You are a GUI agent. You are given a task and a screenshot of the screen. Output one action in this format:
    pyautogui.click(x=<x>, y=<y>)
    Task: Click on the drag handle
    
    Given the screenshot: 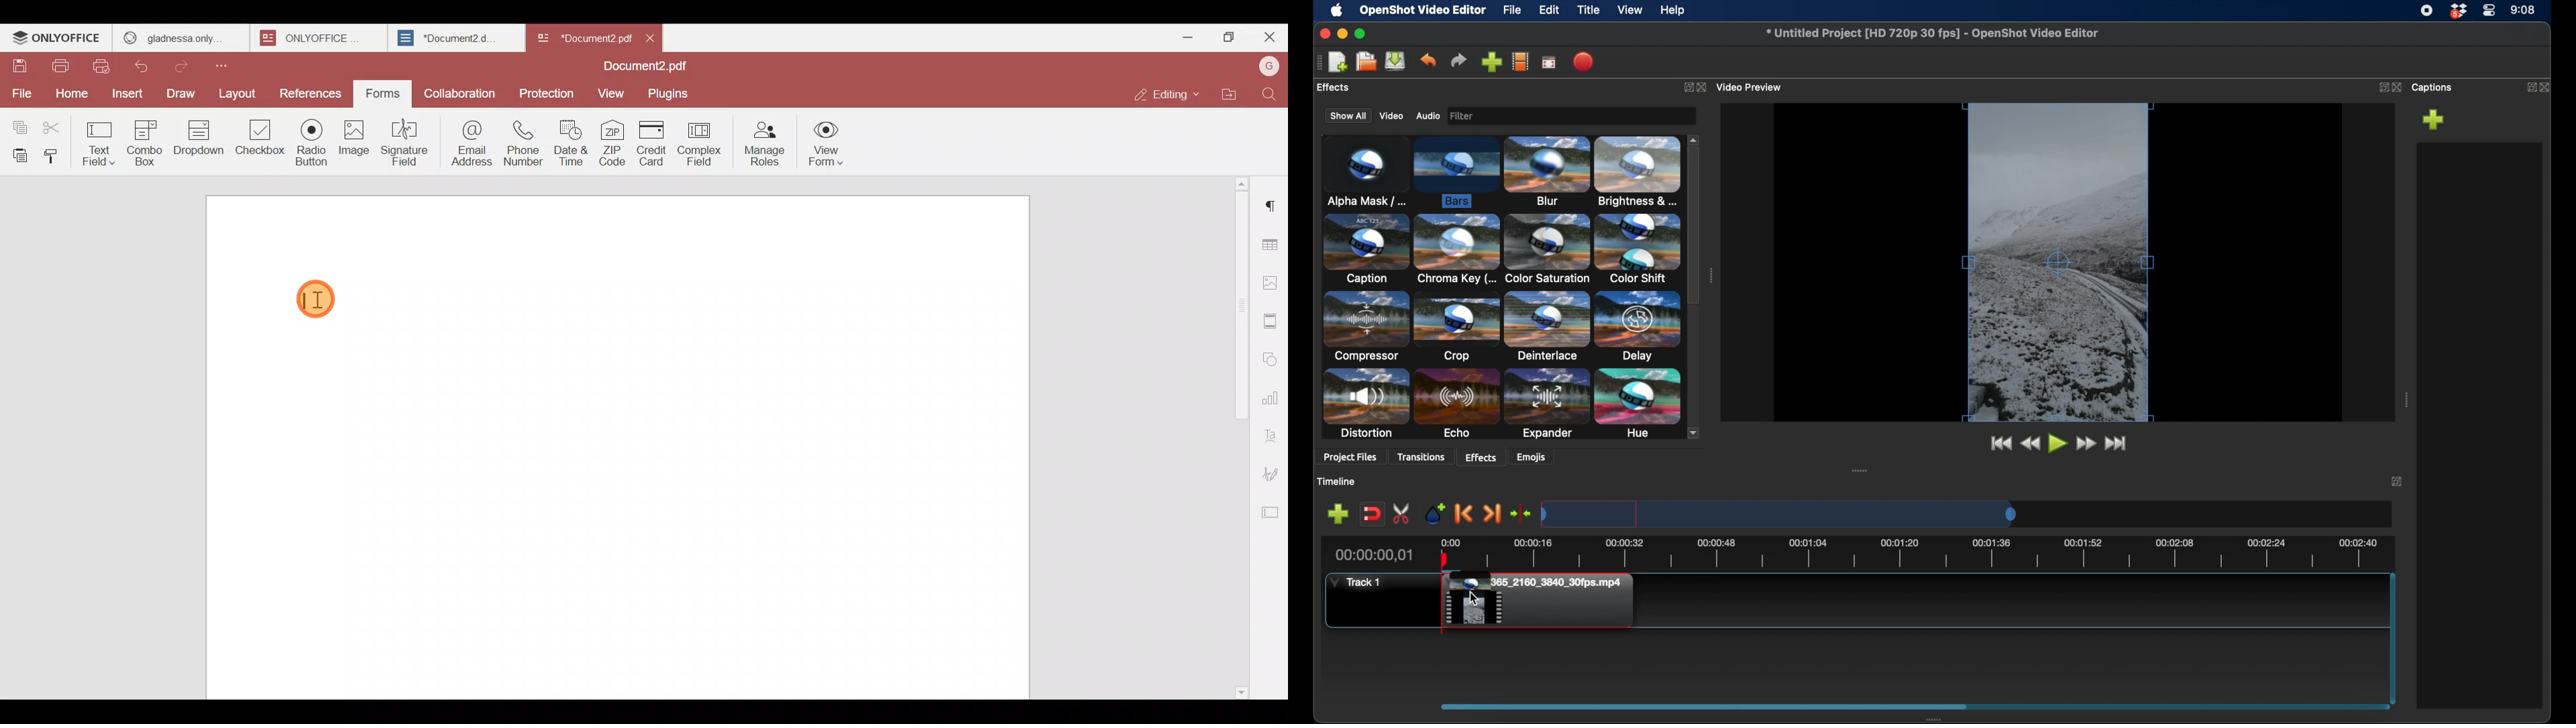 What is the action you would take?
    pyautogui.click(x=1860, y=469)
    